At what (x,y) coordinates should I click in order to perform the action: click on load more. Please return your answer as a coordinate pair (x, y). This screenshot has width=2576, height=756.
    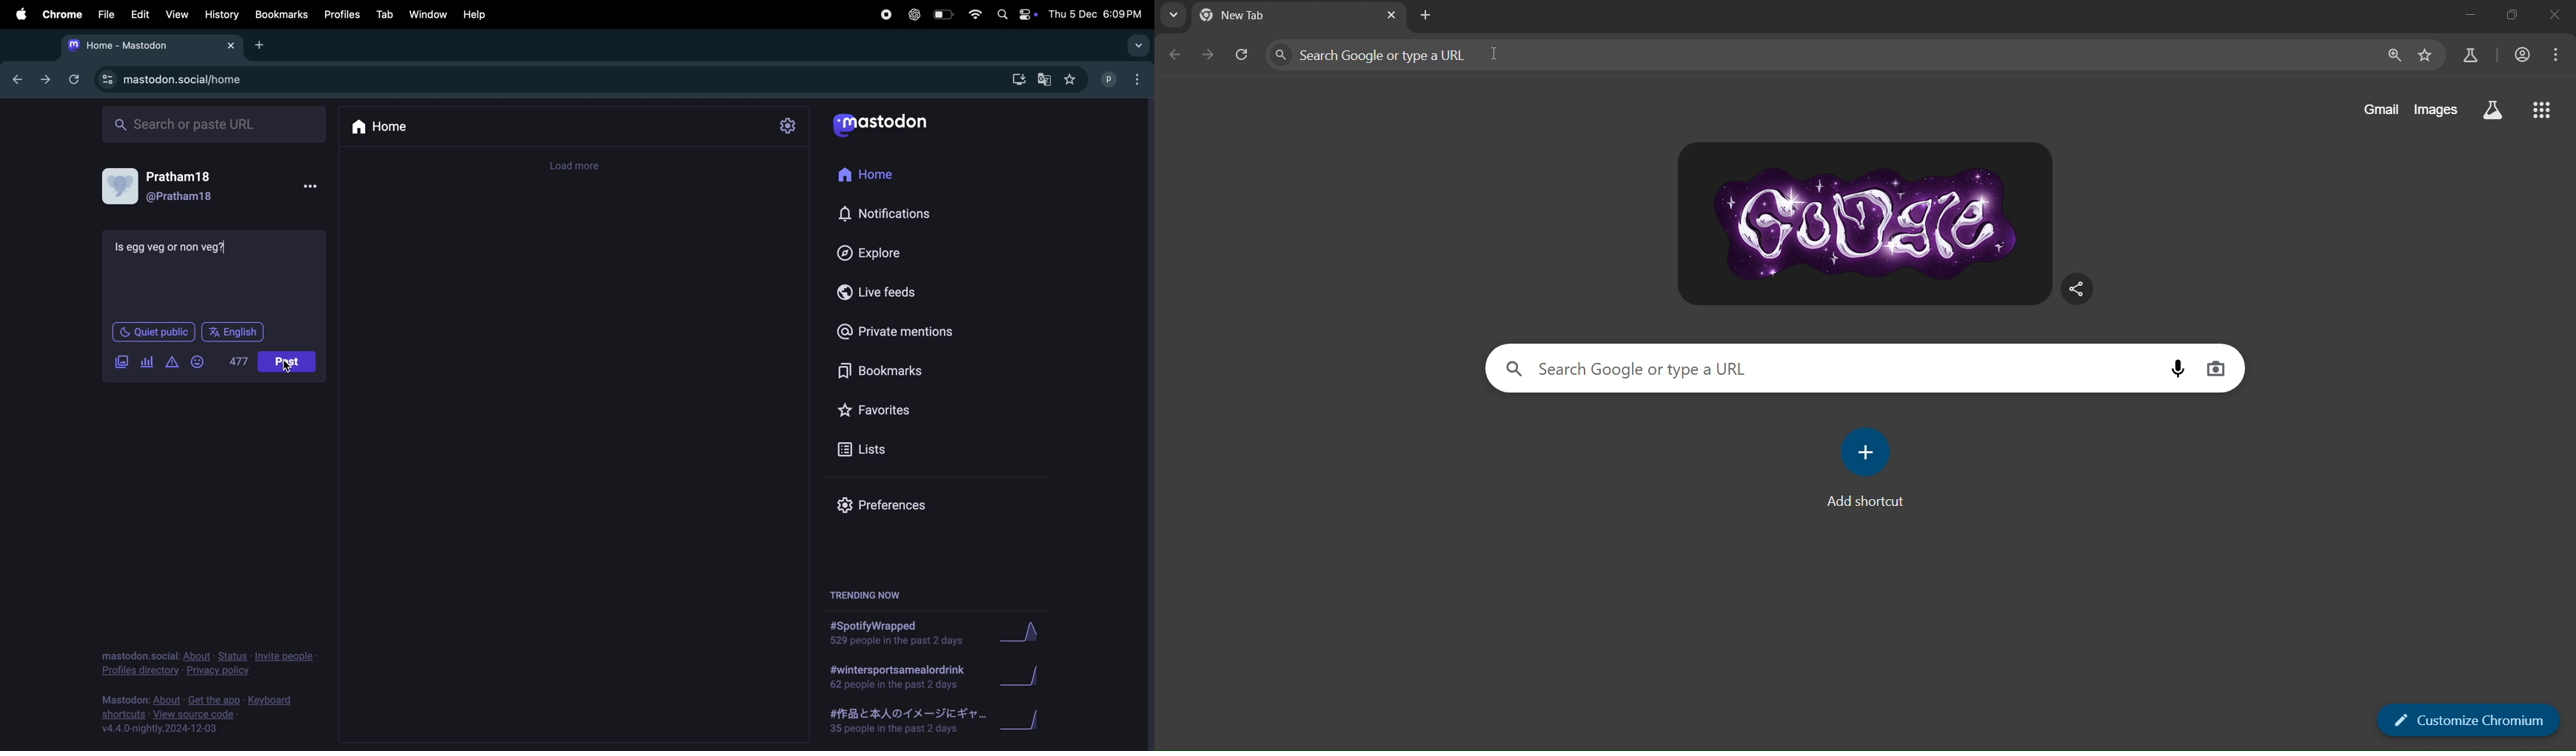
    Looking at the image, I should click on (574, 165).